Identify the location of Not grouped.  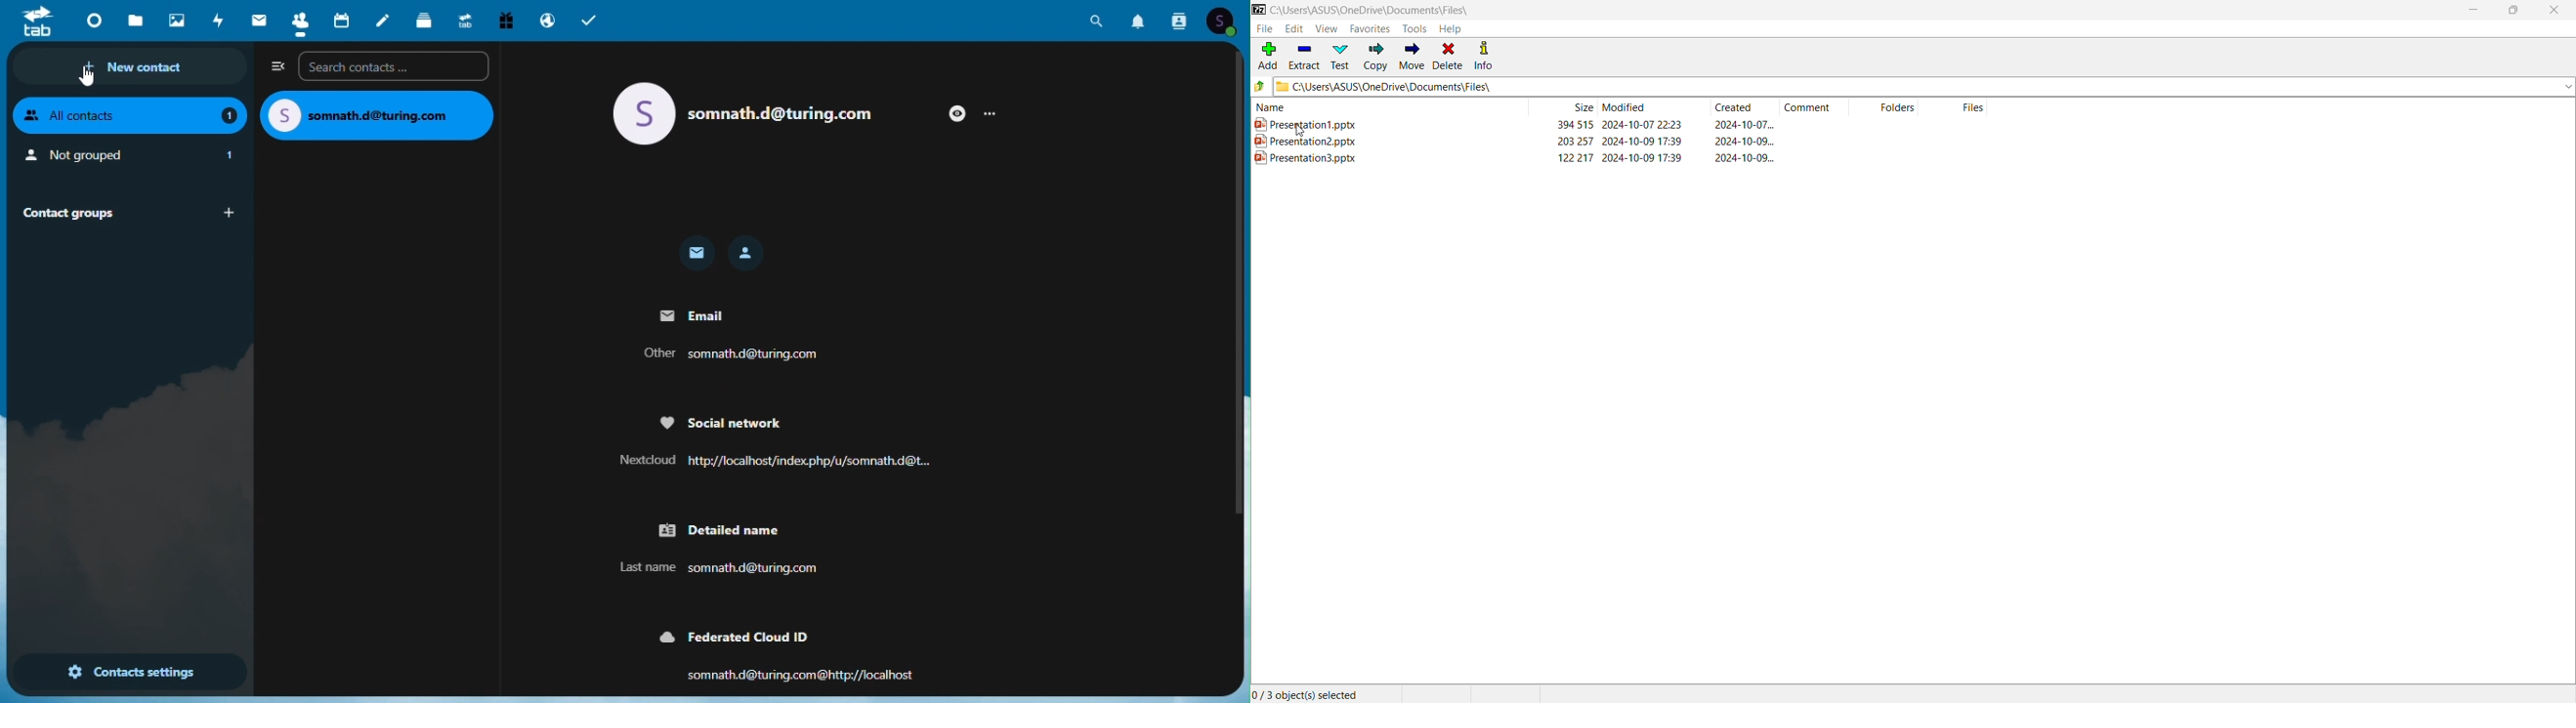
(128, 157).